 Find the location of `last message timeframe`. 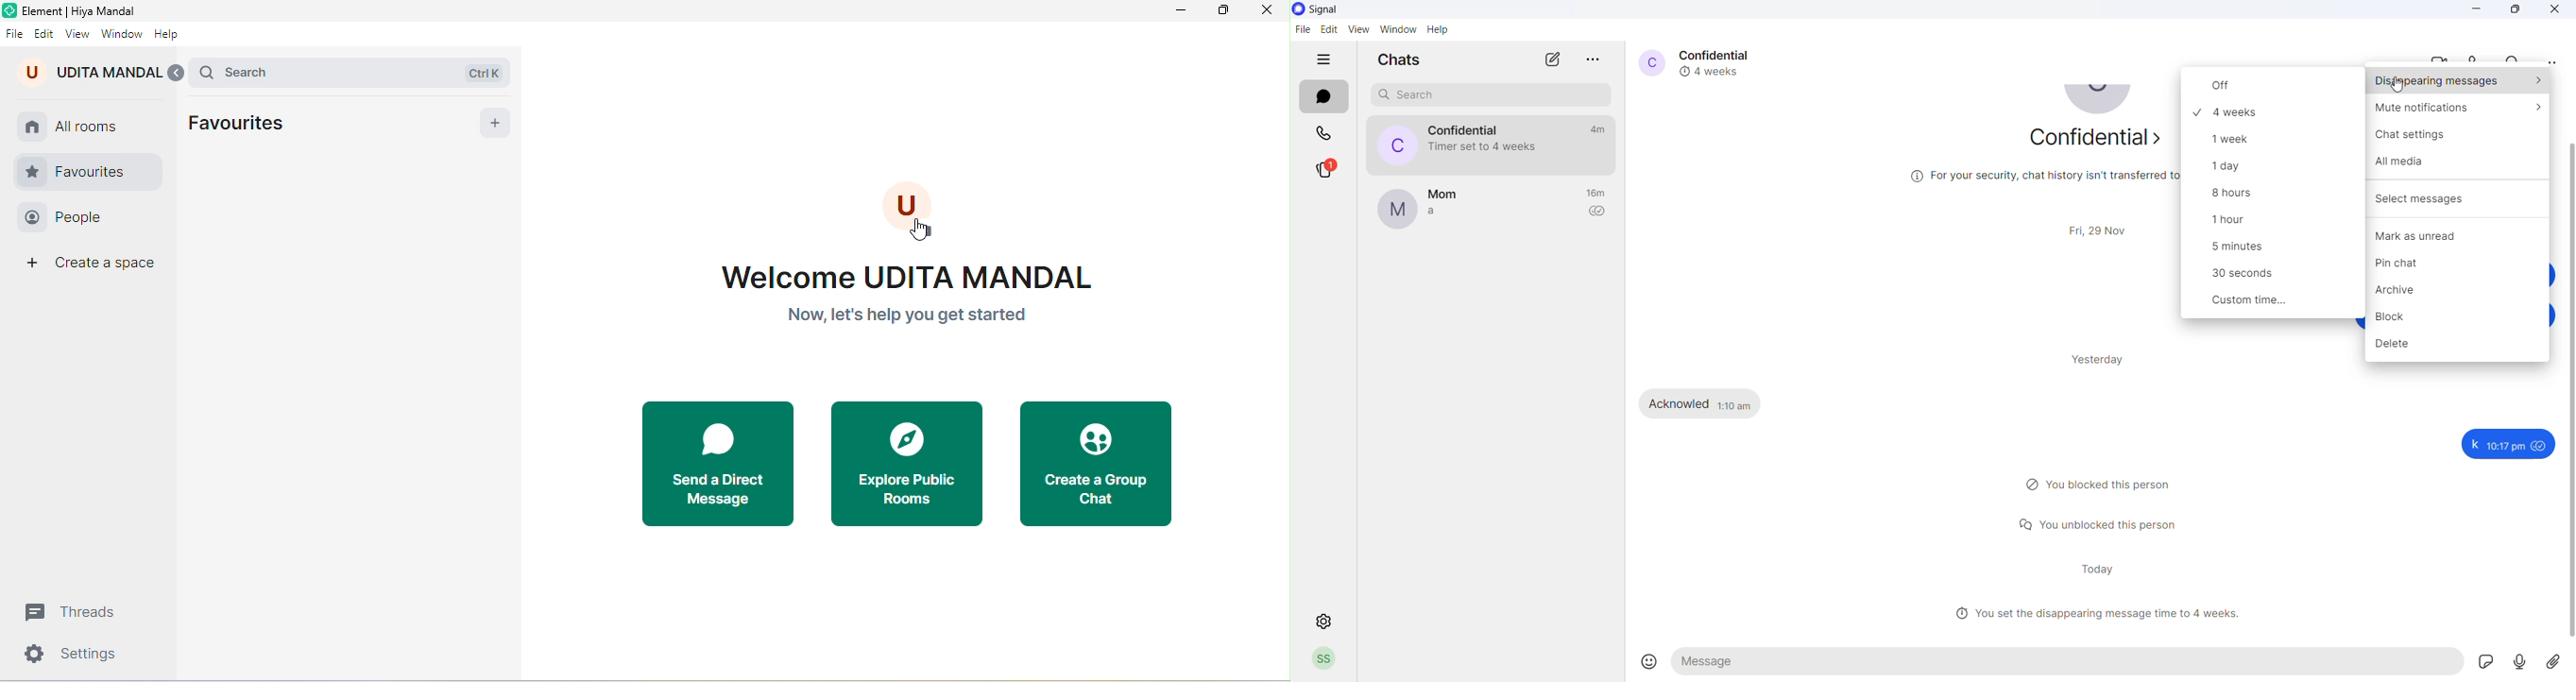

last message timeframe is located at coordinates (1599, 194).